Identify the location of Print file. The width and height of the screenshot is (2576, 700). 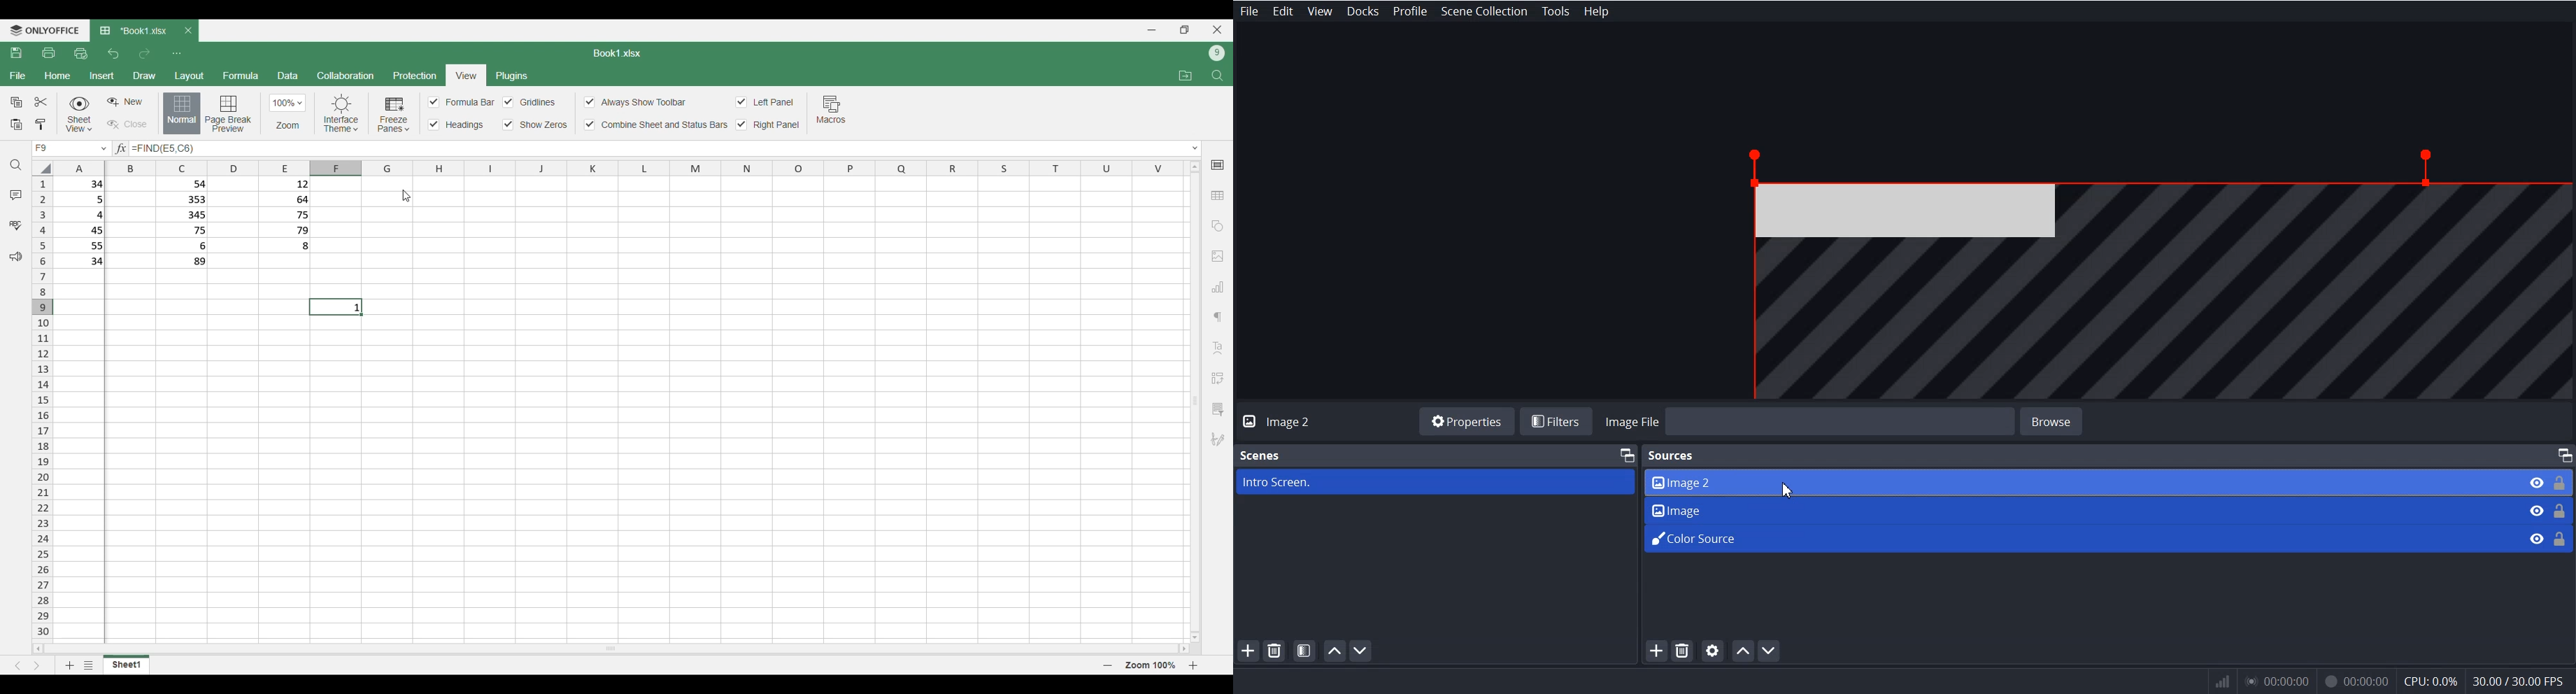
(49, 53).